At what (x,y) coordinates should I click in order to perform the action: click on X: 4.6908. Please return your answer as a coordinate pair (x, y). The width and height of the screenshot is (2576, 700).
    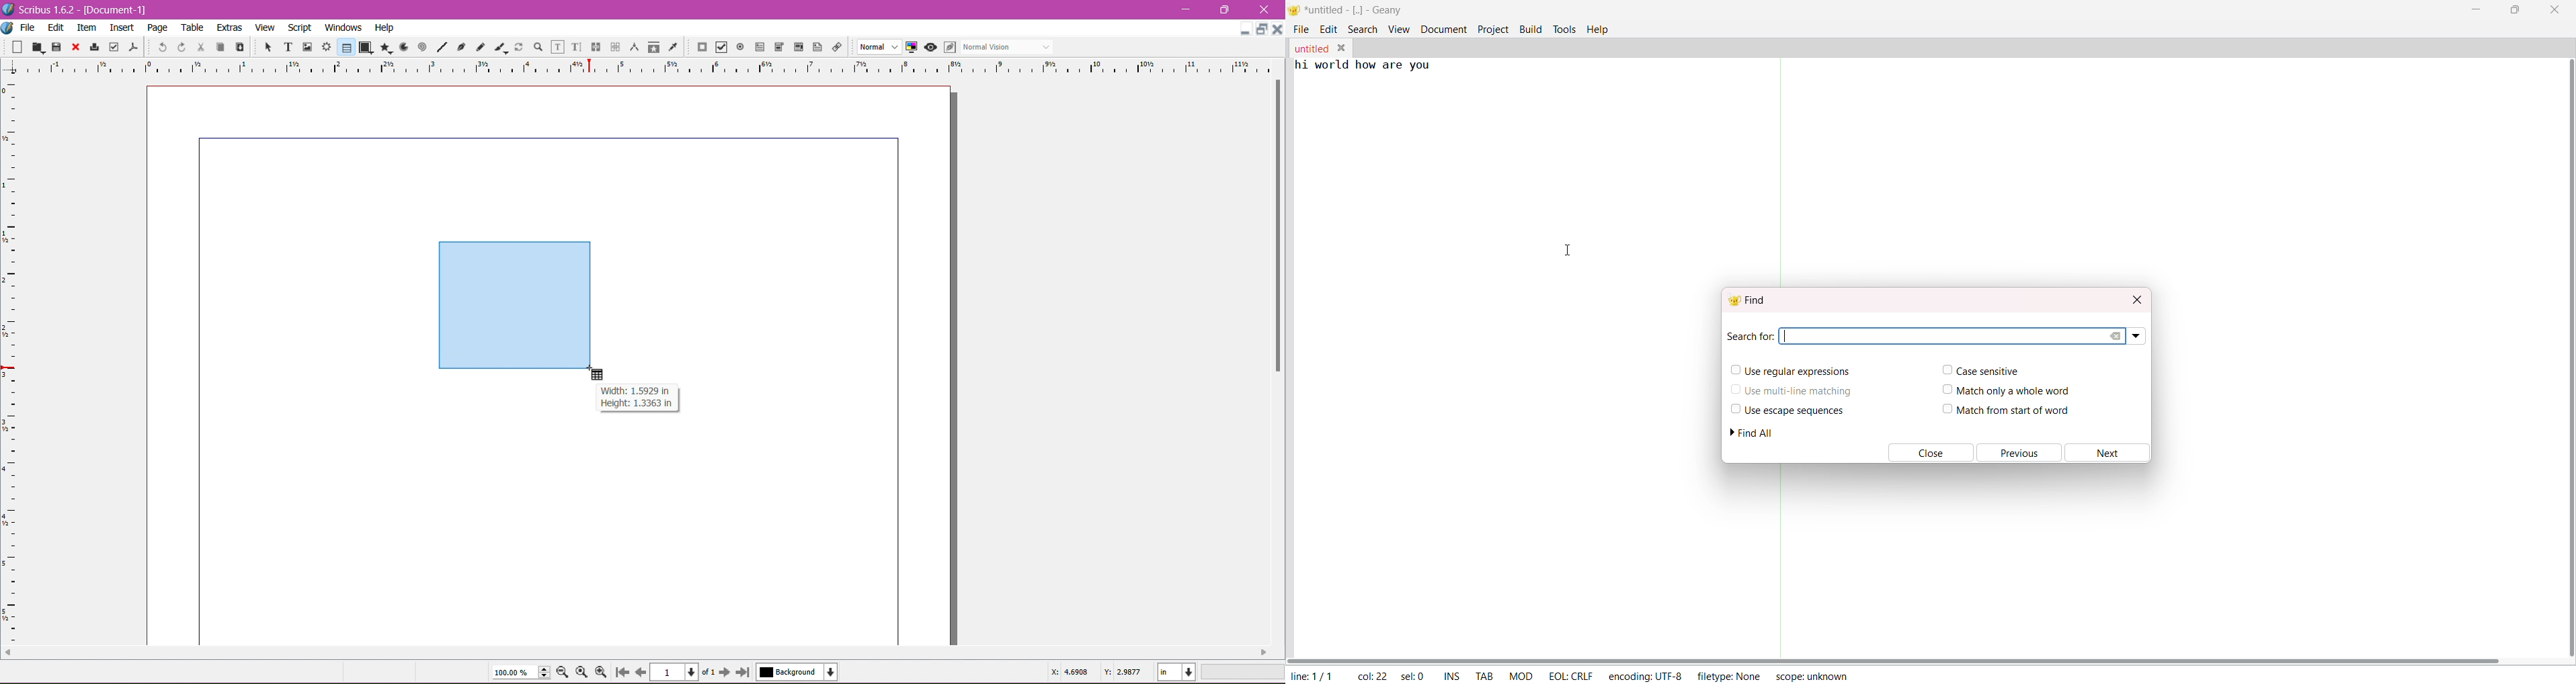
    Looking at the image, I should click on (1069, 672).